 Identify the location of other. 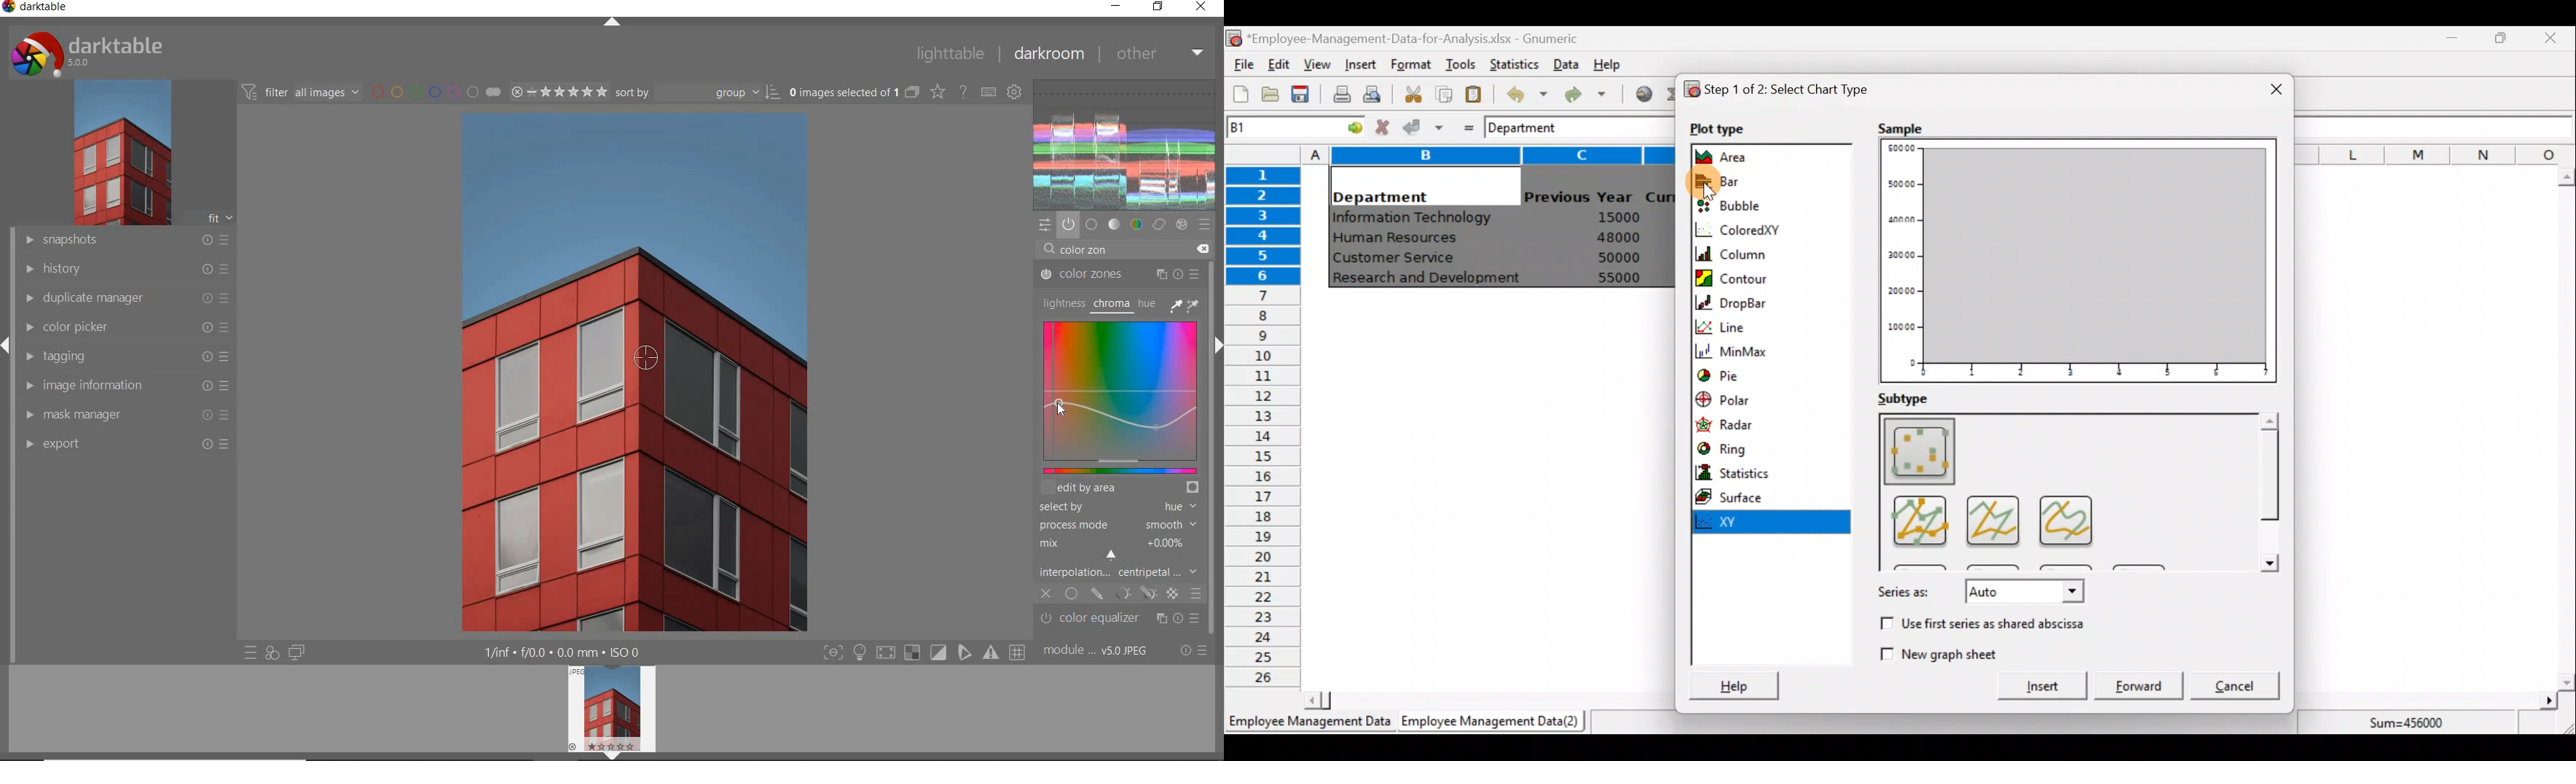
(1160, 52).